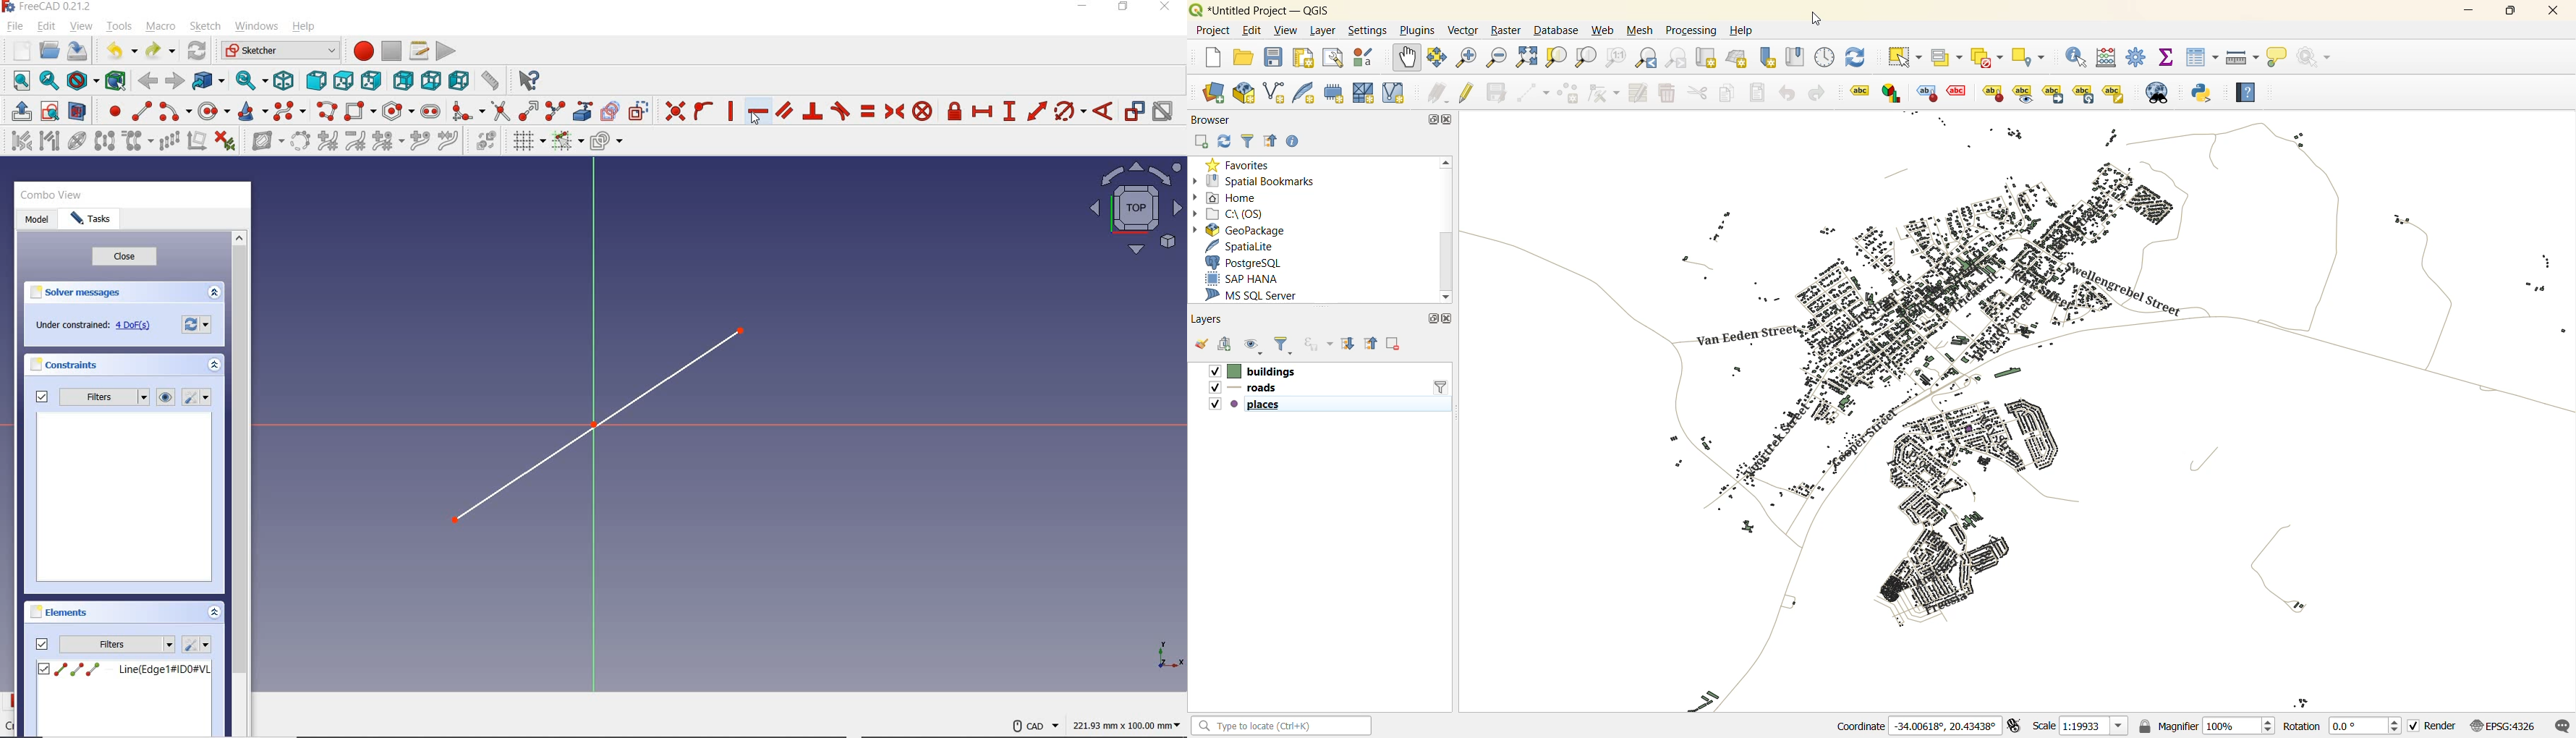 This screenshot has width=2576, height=756. What do you see at coordinates (2023, 93) in the screenshot?
I see `show/hide labels and diagrams` at bounding box center [2023, 93].